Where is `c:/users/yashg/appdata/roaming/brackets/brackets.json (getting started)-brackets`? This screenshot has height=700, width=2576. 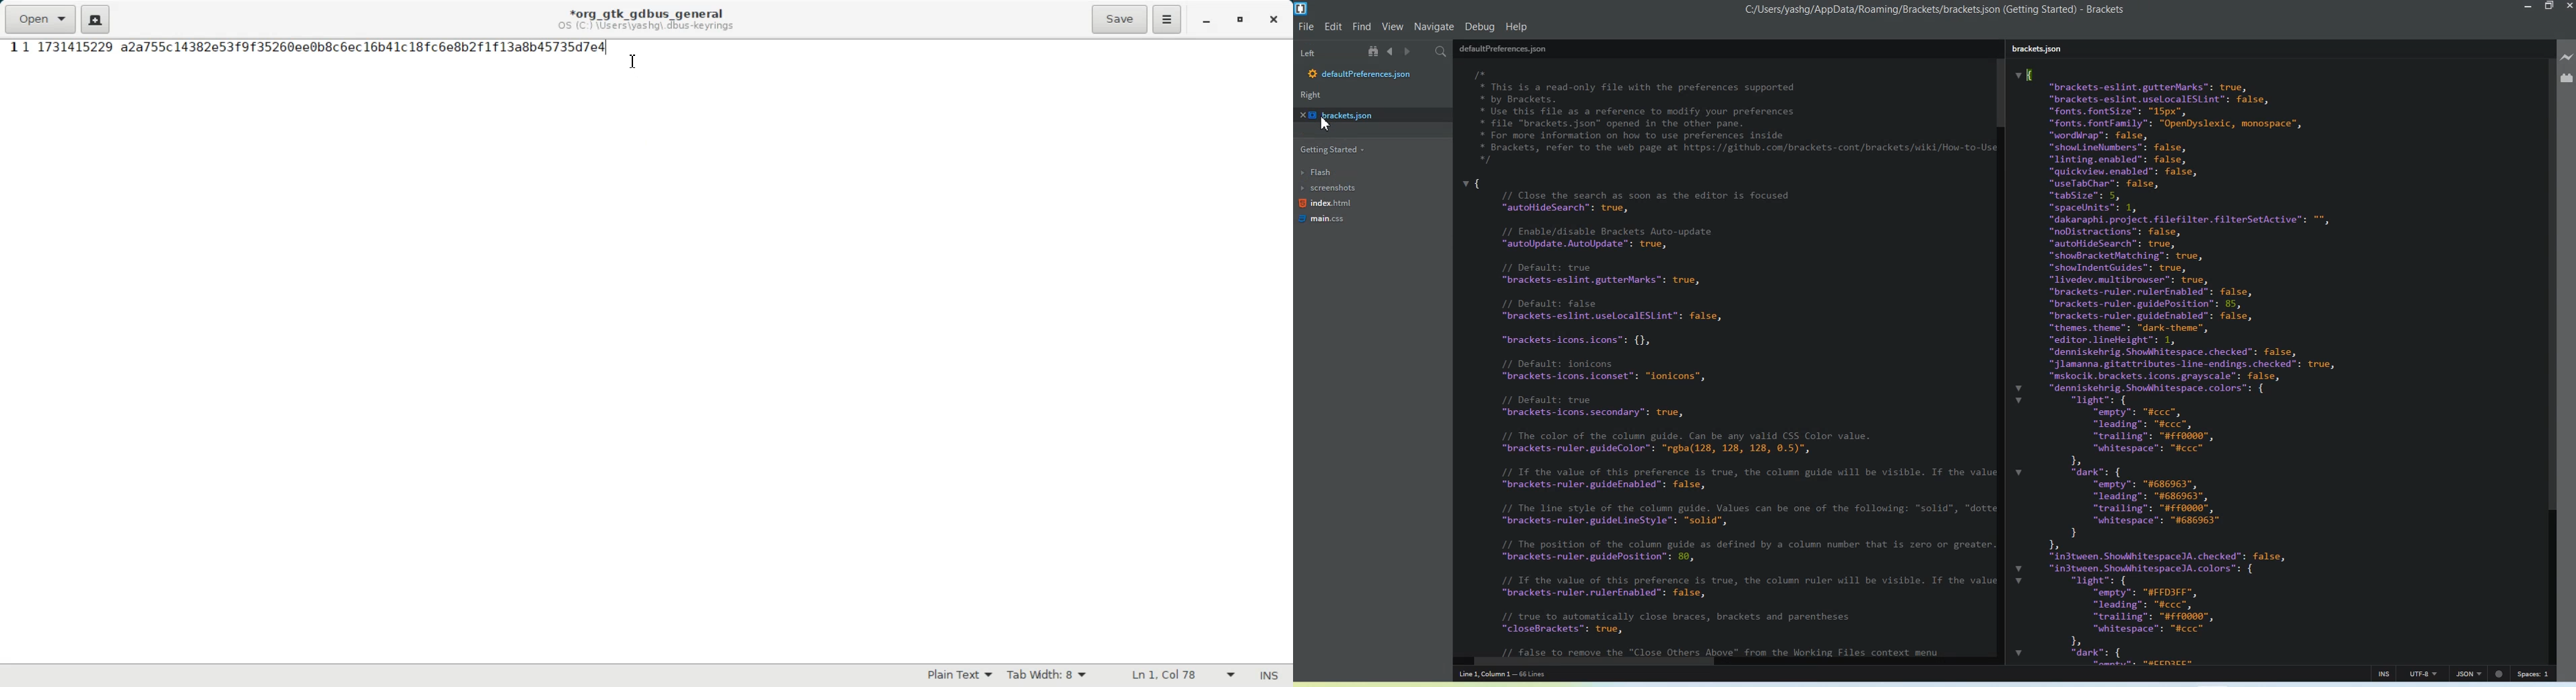 c:/users/yashg/appdata/roaming/brackets/brackets.json (getting started)-brackets is located at coordinates (1935, 10).